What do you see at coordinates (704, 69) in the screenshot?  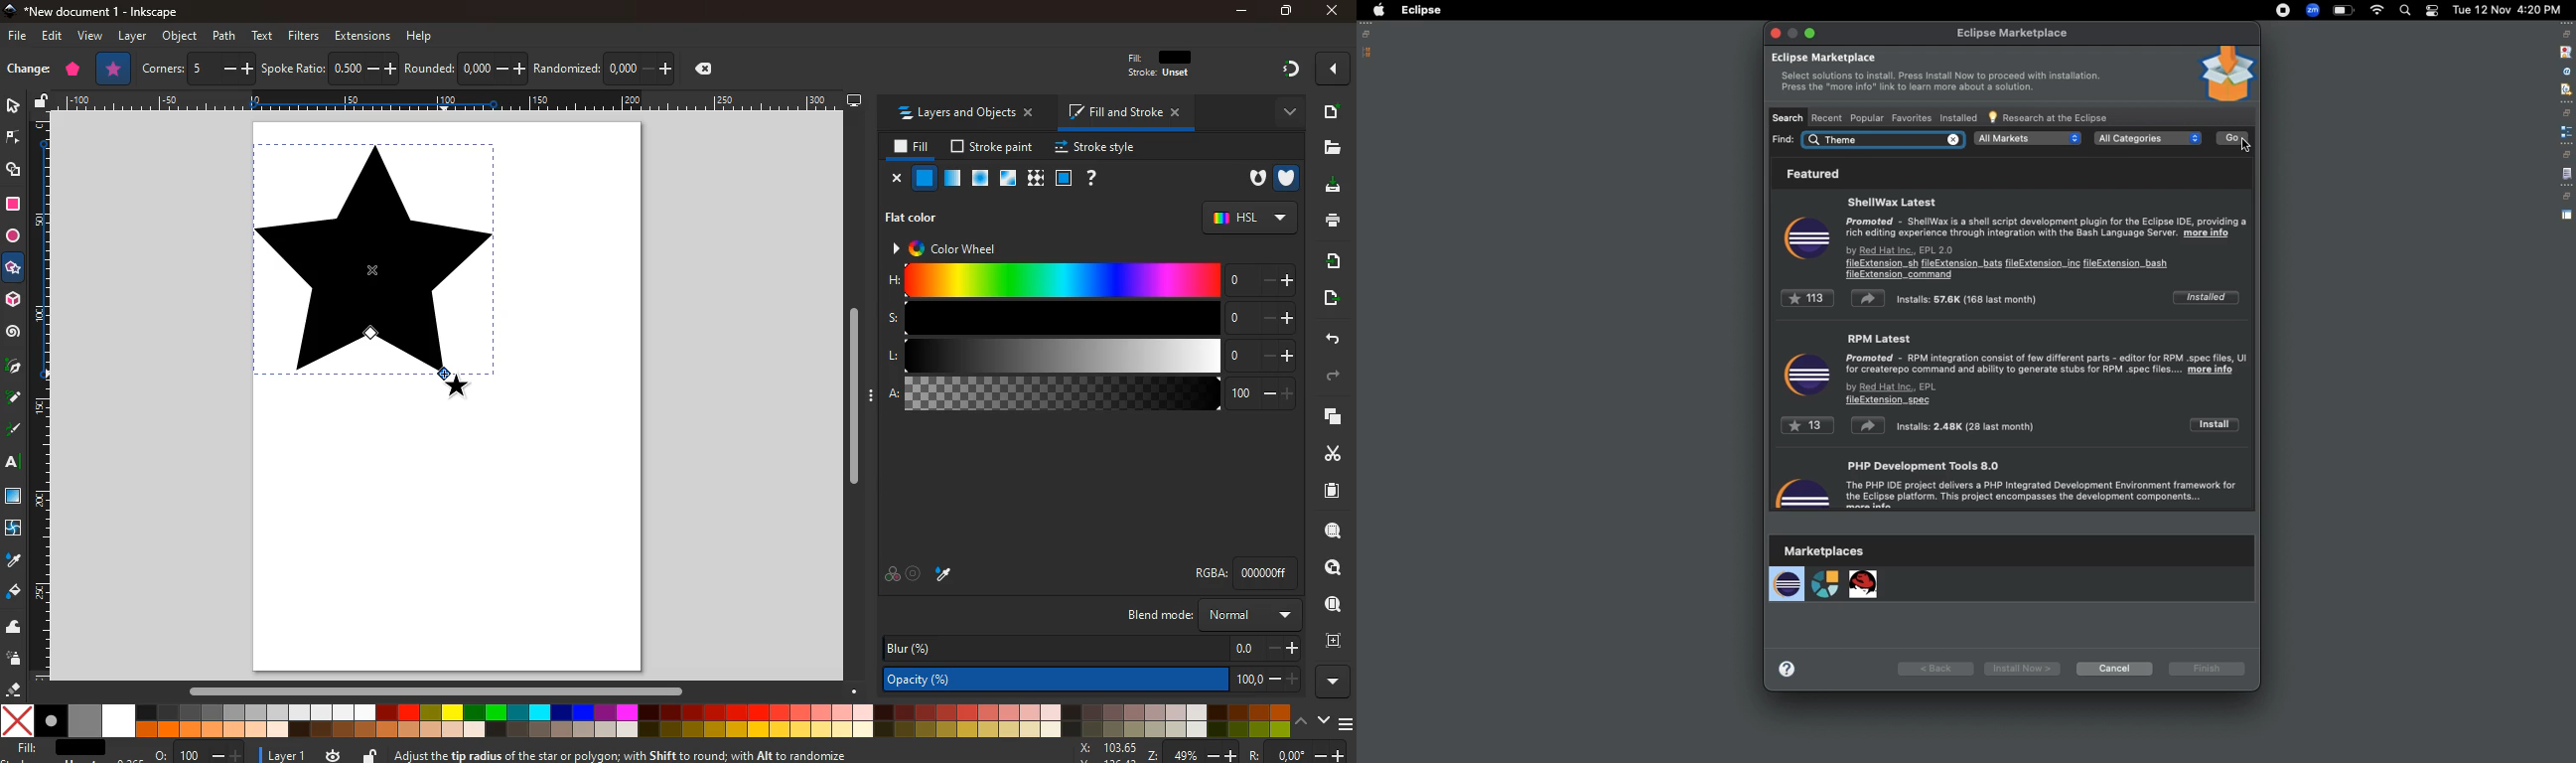 I see `delete` at bounding box center [704, 69].